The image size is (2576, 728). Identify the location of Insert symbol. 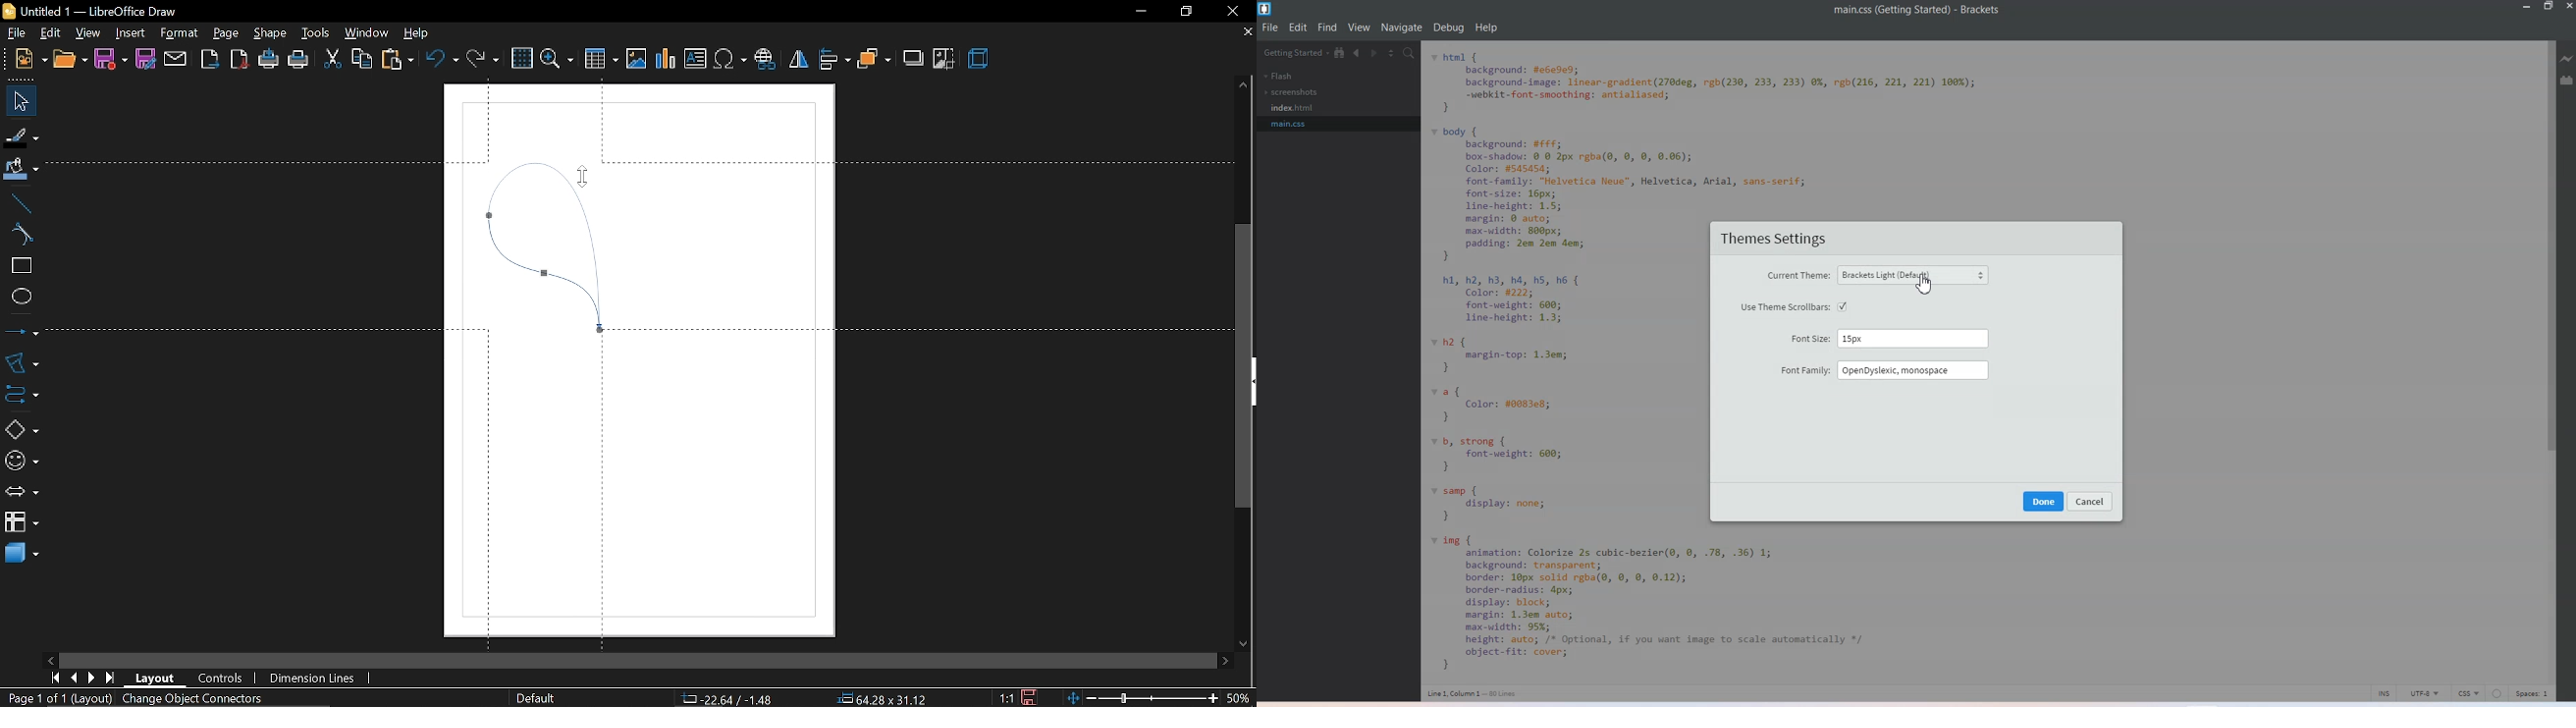
(729, 60).